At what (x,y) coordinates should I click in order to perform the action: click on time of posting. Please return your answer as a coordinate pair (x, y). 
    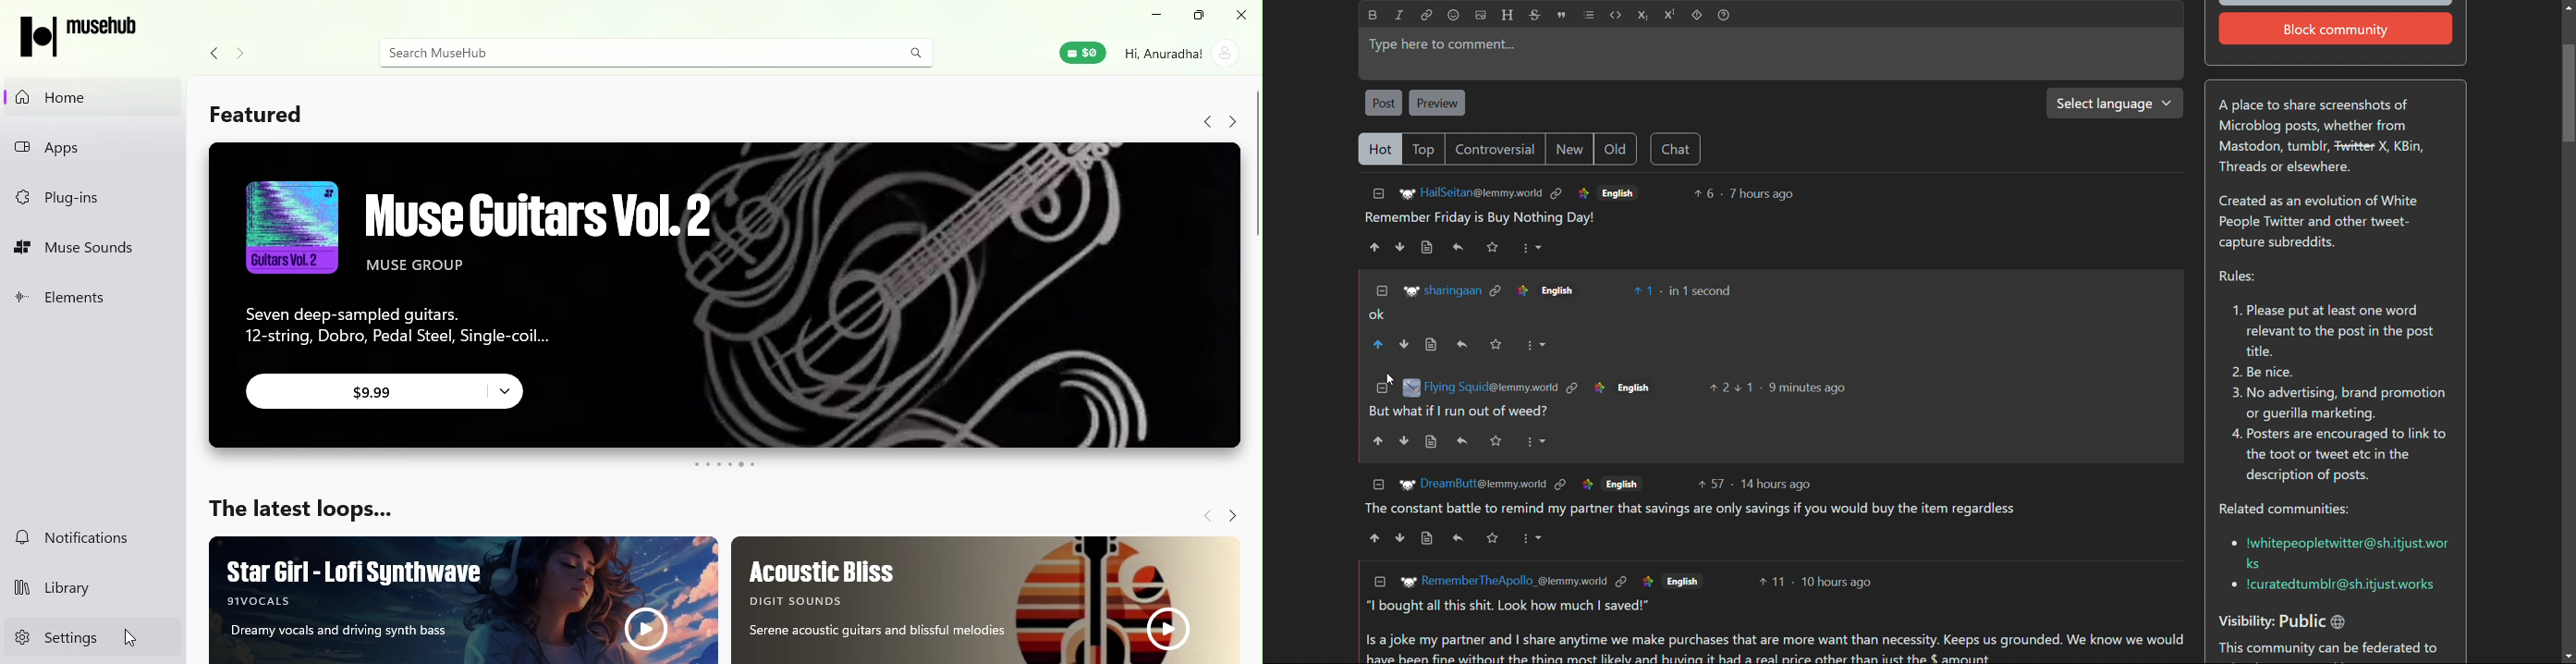
    Looking at the image, I should click on (1780, 481).